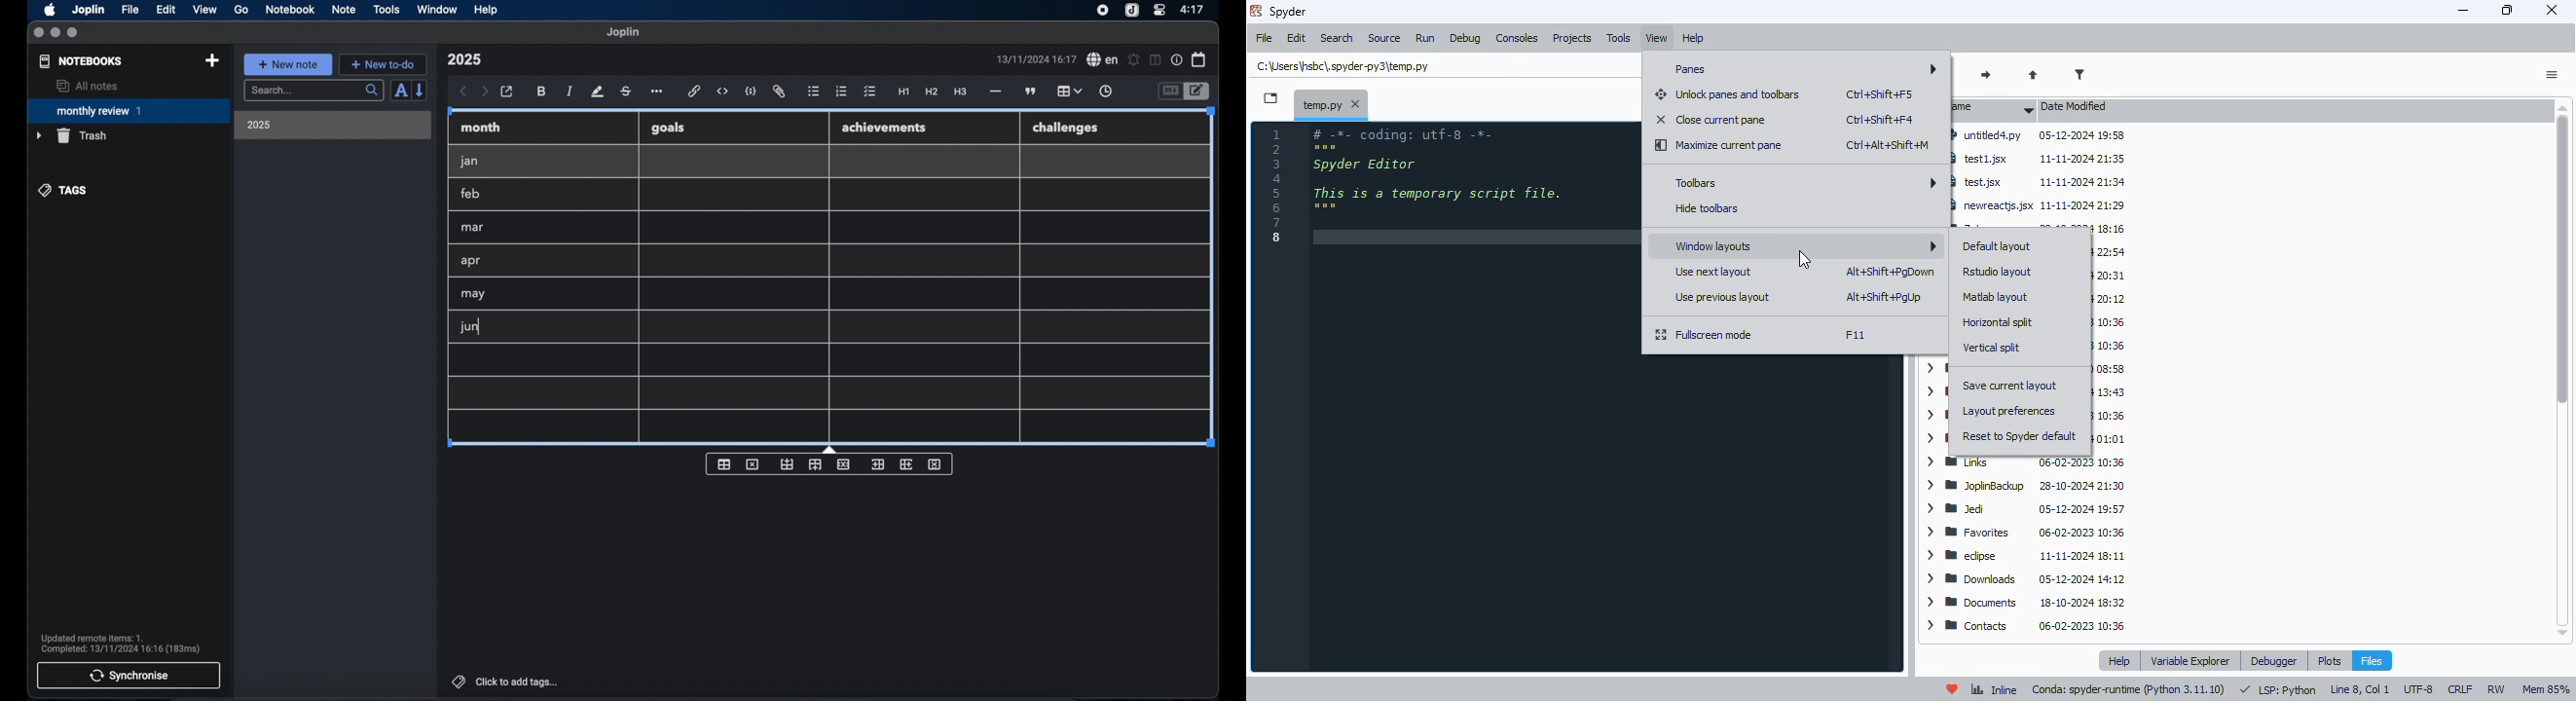 Image resolution: width=2576 pixels, height=728 pixels. What do you see at coordinates (1199, 59) in the screenshot?
I see `calendar` at bounding box center [1199, 59].